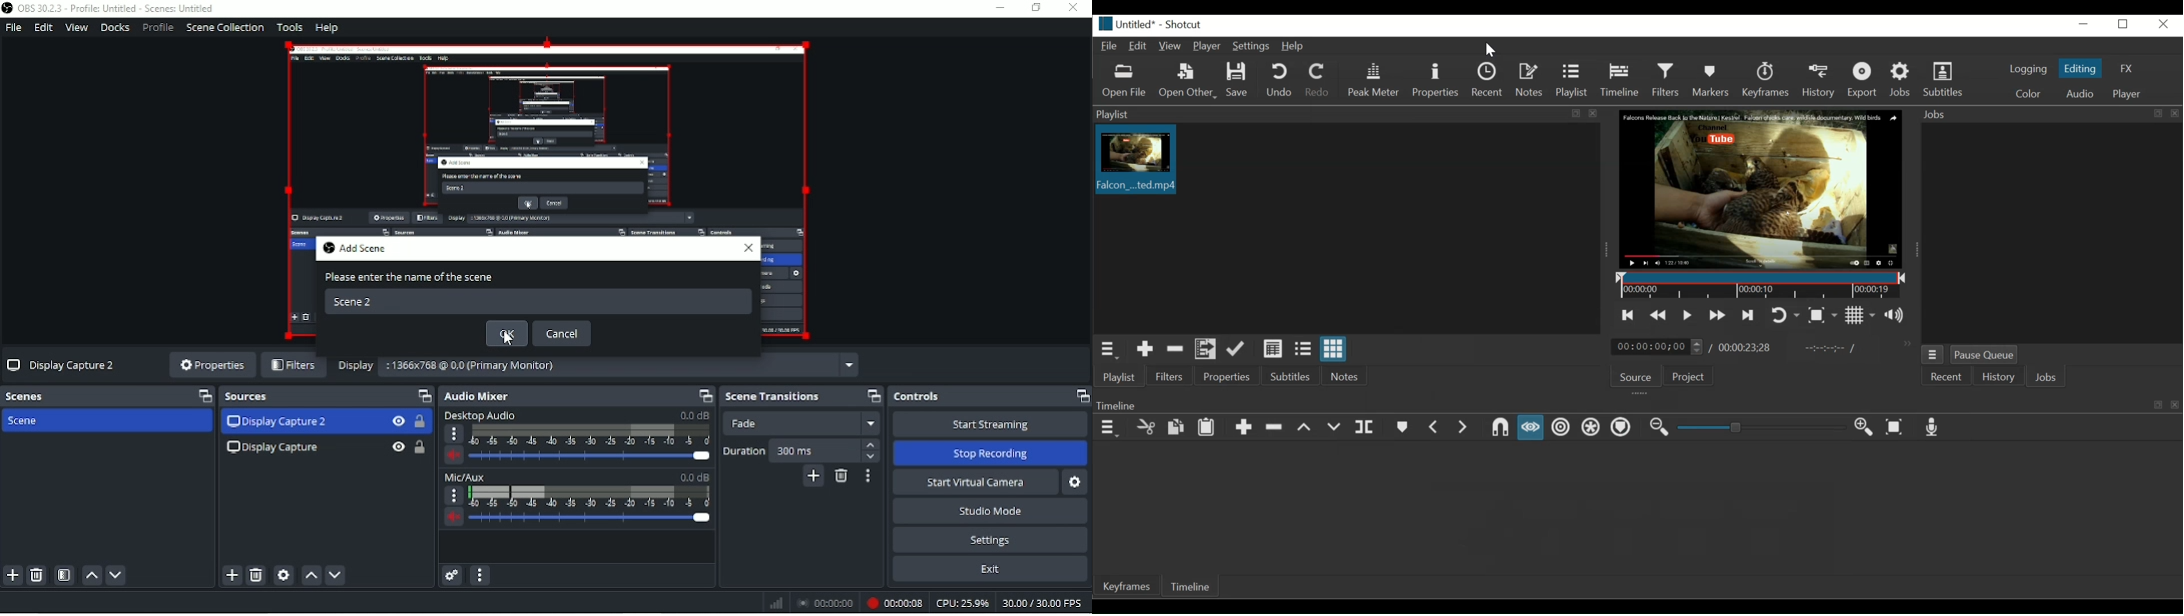 Image resolution: width=2184 pixels, height=616 pixels. What do you see at coordinates (44, 28) in the screenshot?
I see `Edit` at bounding box center [44, 28].